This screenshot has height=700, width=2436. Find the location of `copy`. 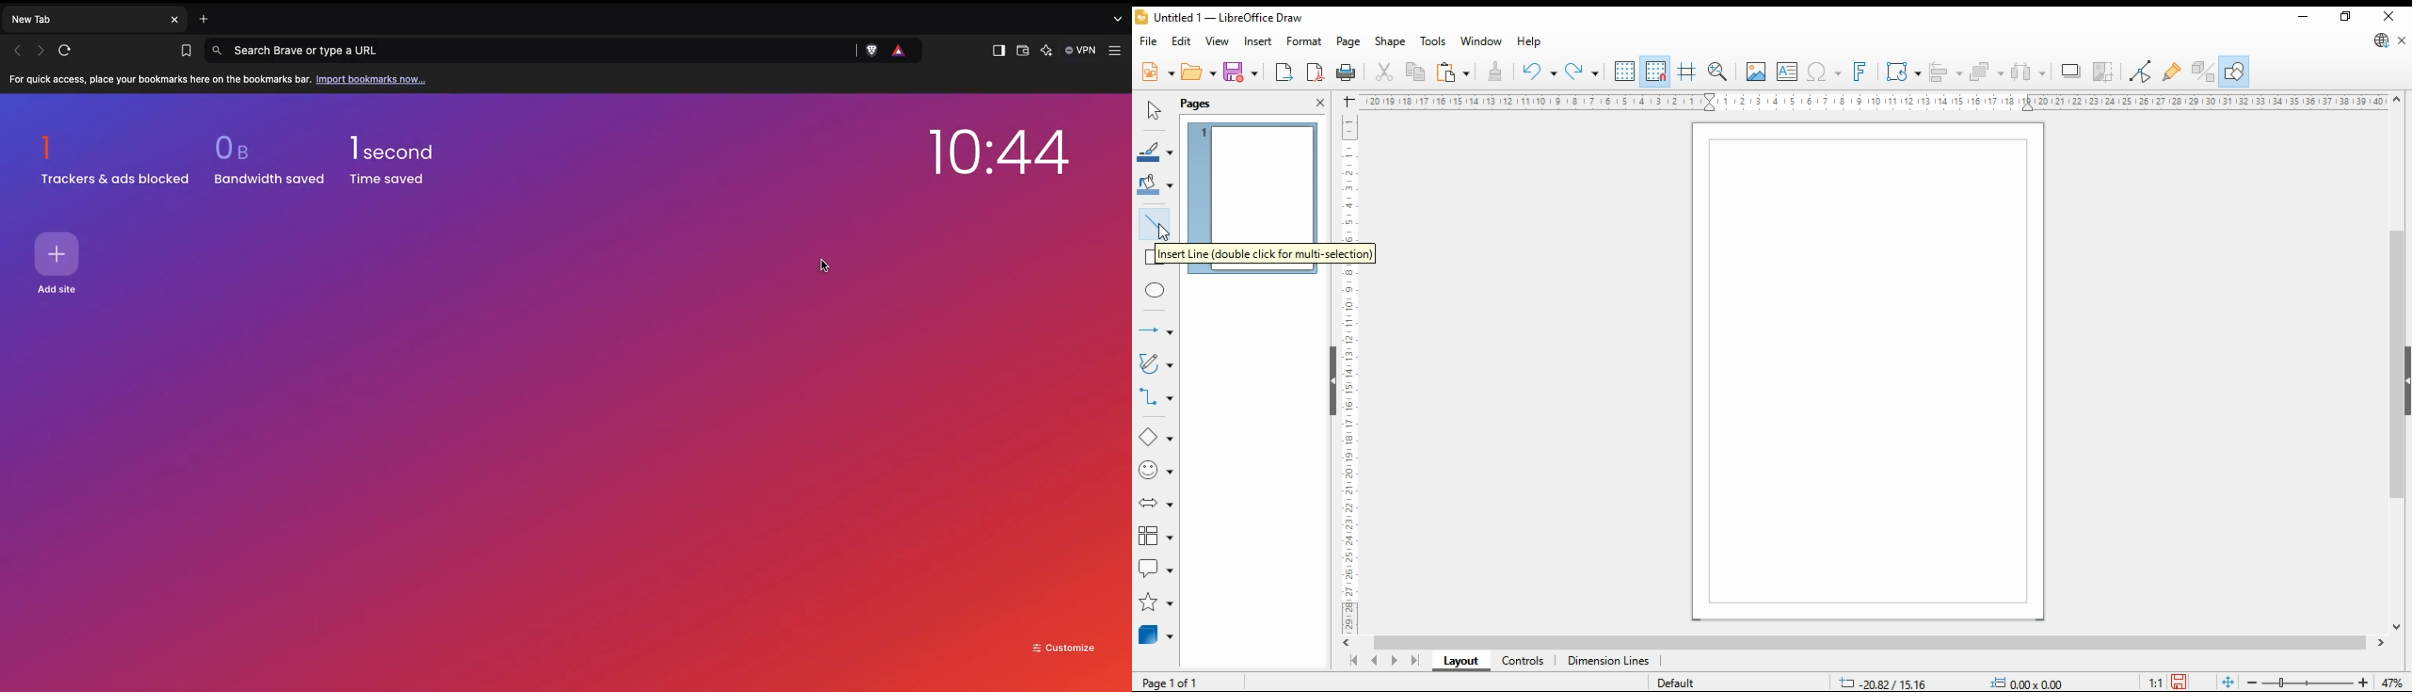

copy is located at coordinates (1415, 72).